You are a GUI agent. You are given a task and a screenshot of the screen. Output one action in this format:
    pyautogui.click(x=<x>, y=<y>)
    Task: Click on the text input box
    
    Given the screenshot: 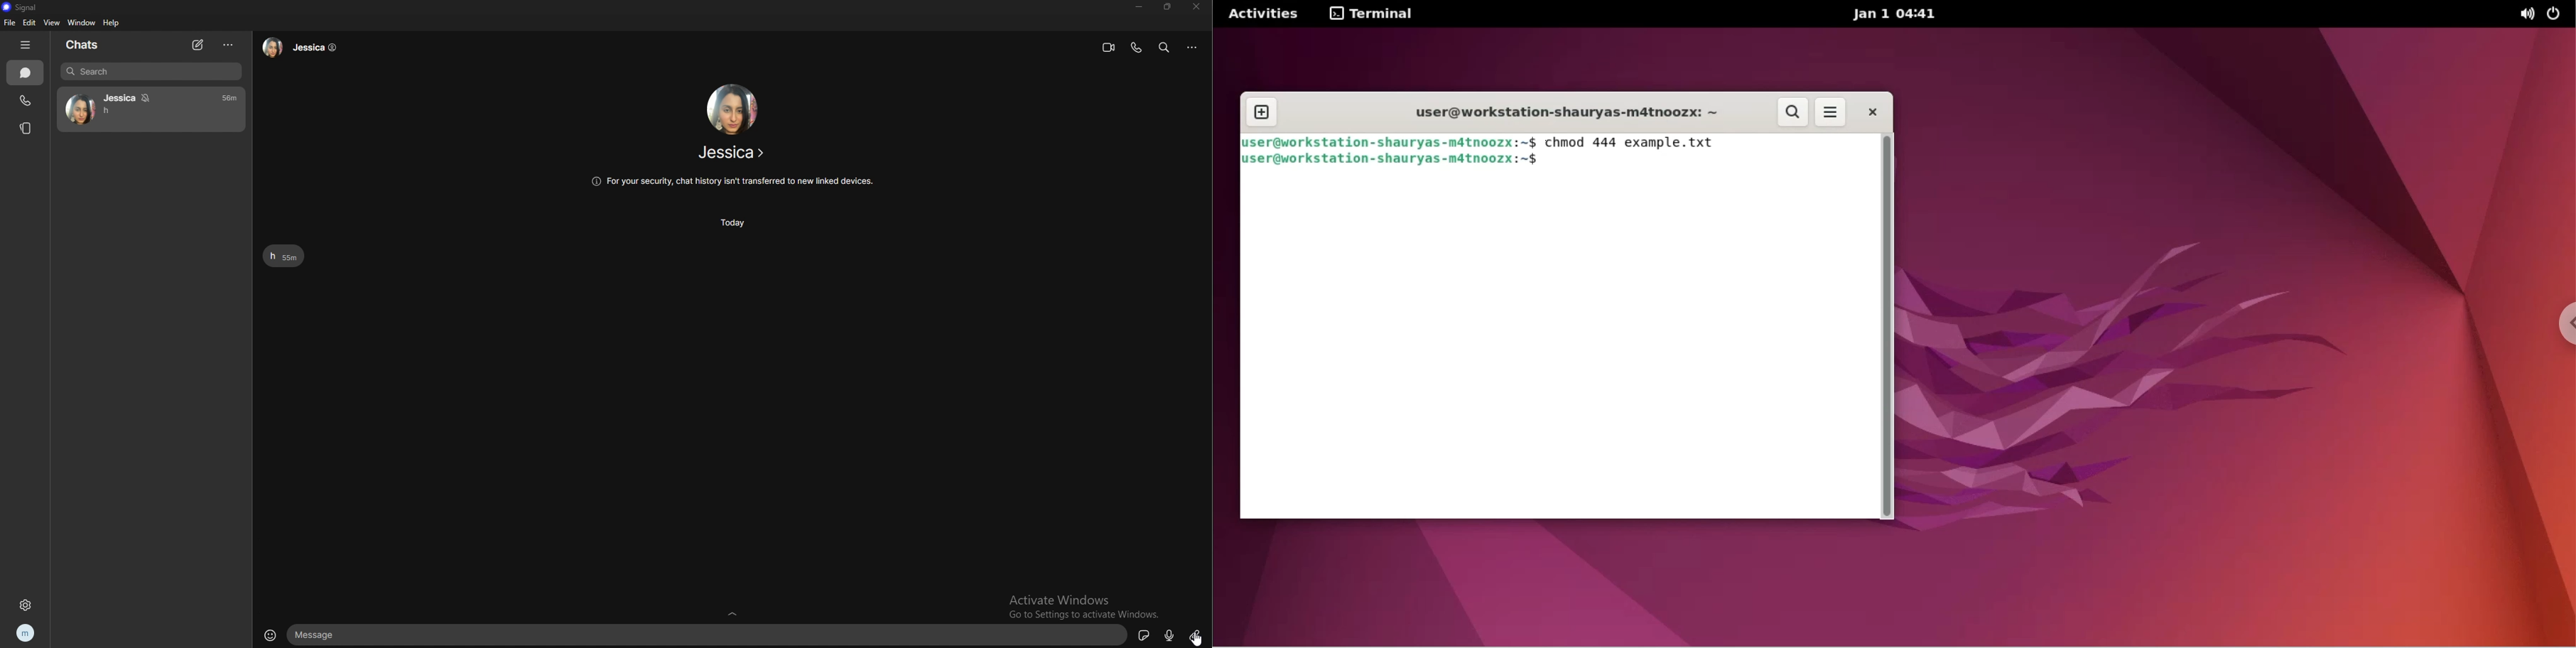 What is the action you would take?
    pyautogui.click(x=706, y=635)
    